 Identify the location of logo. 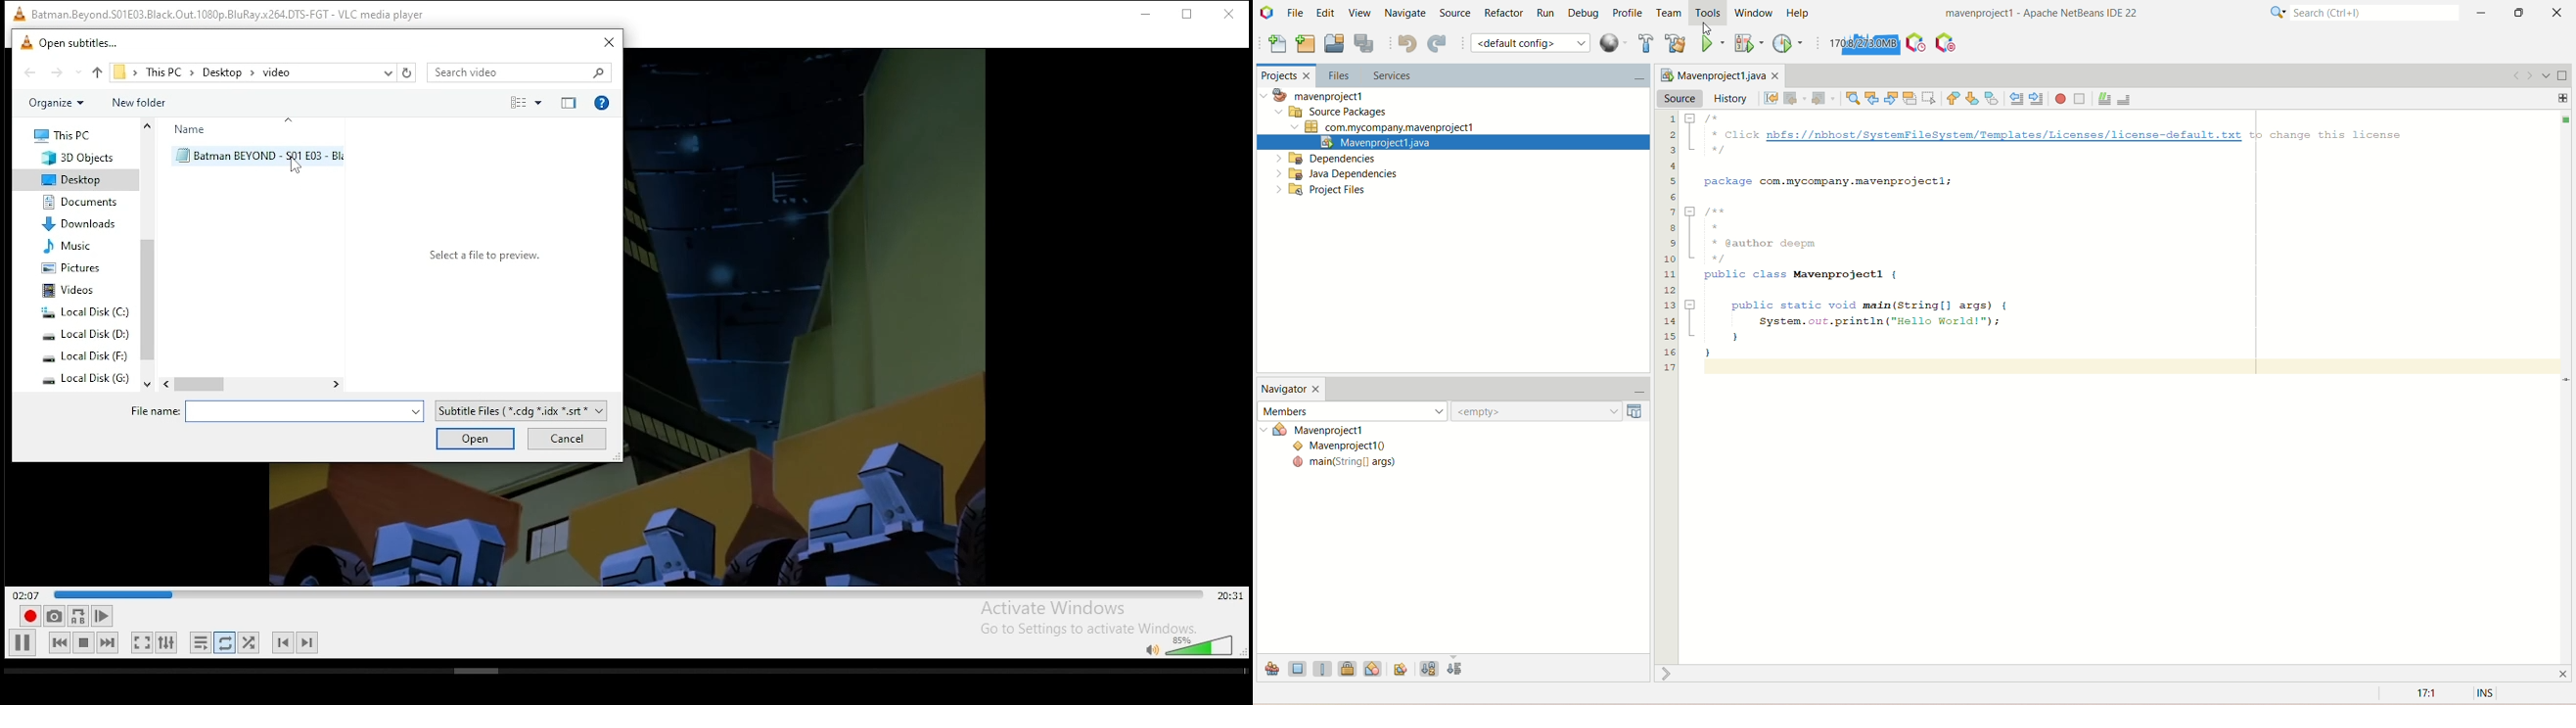
(1268, 14).